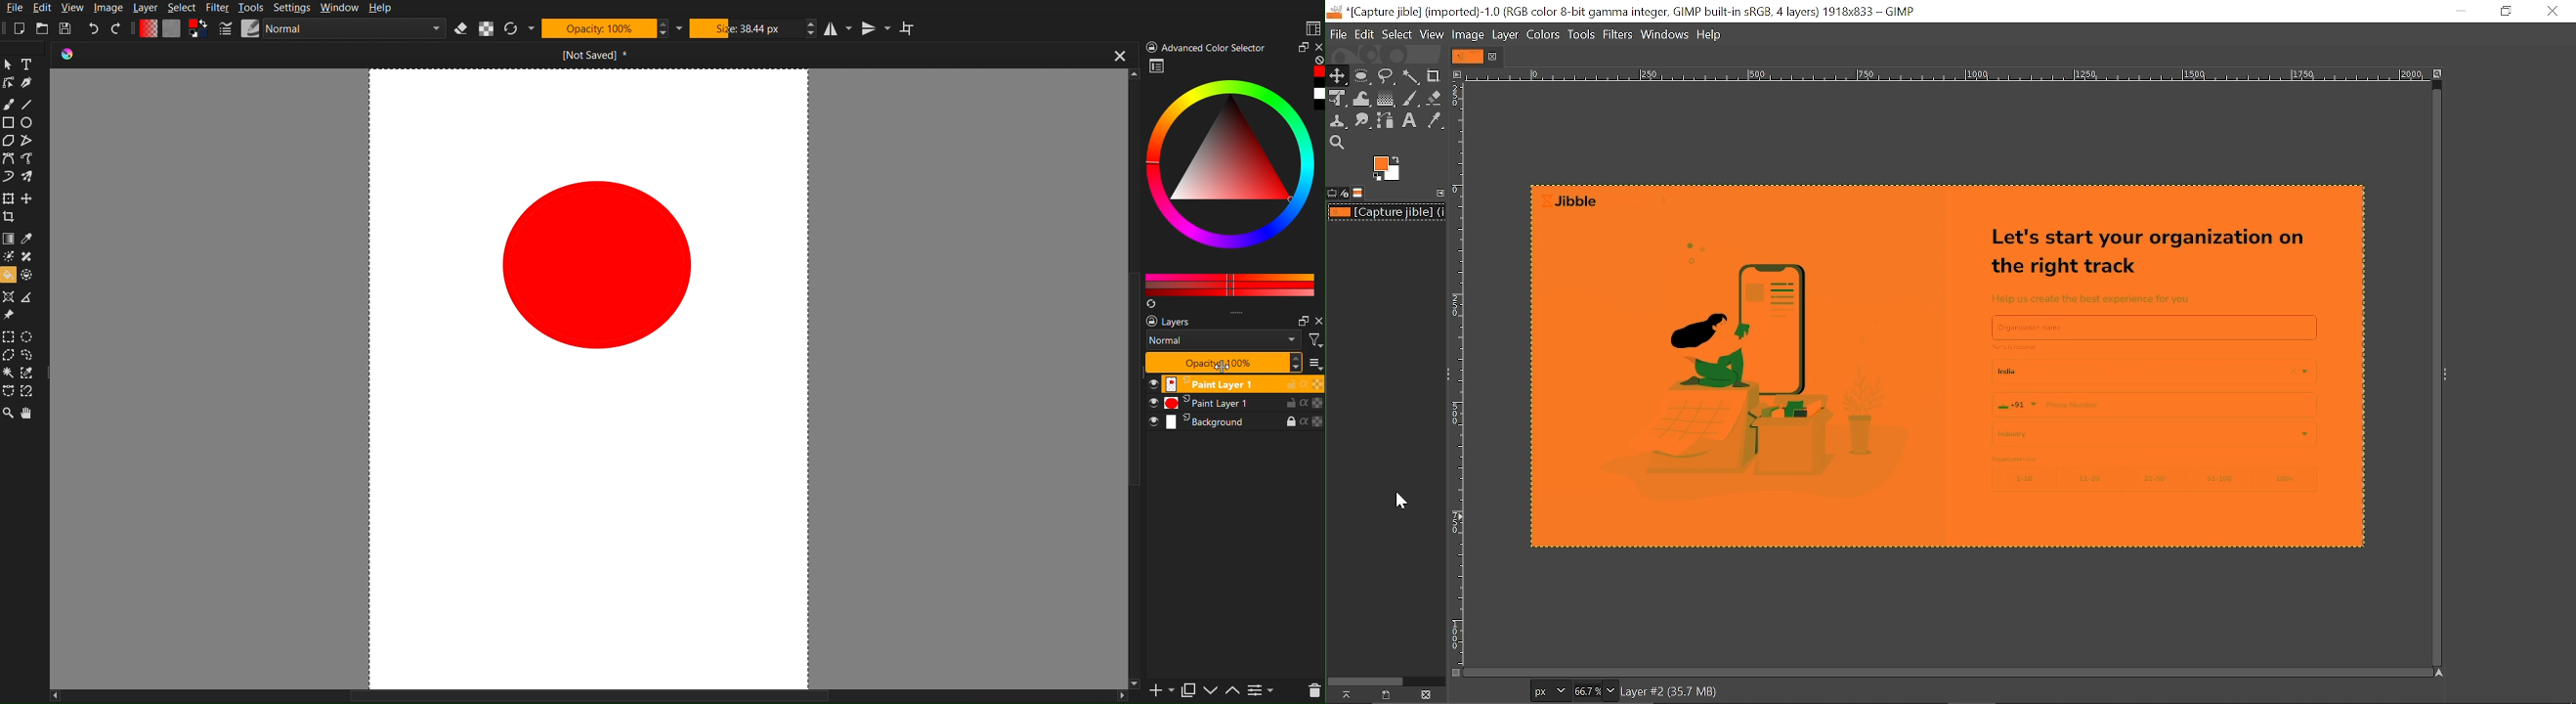 This screenshot has height=728, width=2576. What do you see at coordinates (2551, 10) in the screenshot?
I see `CLose` at bounding box center [2551, 10].